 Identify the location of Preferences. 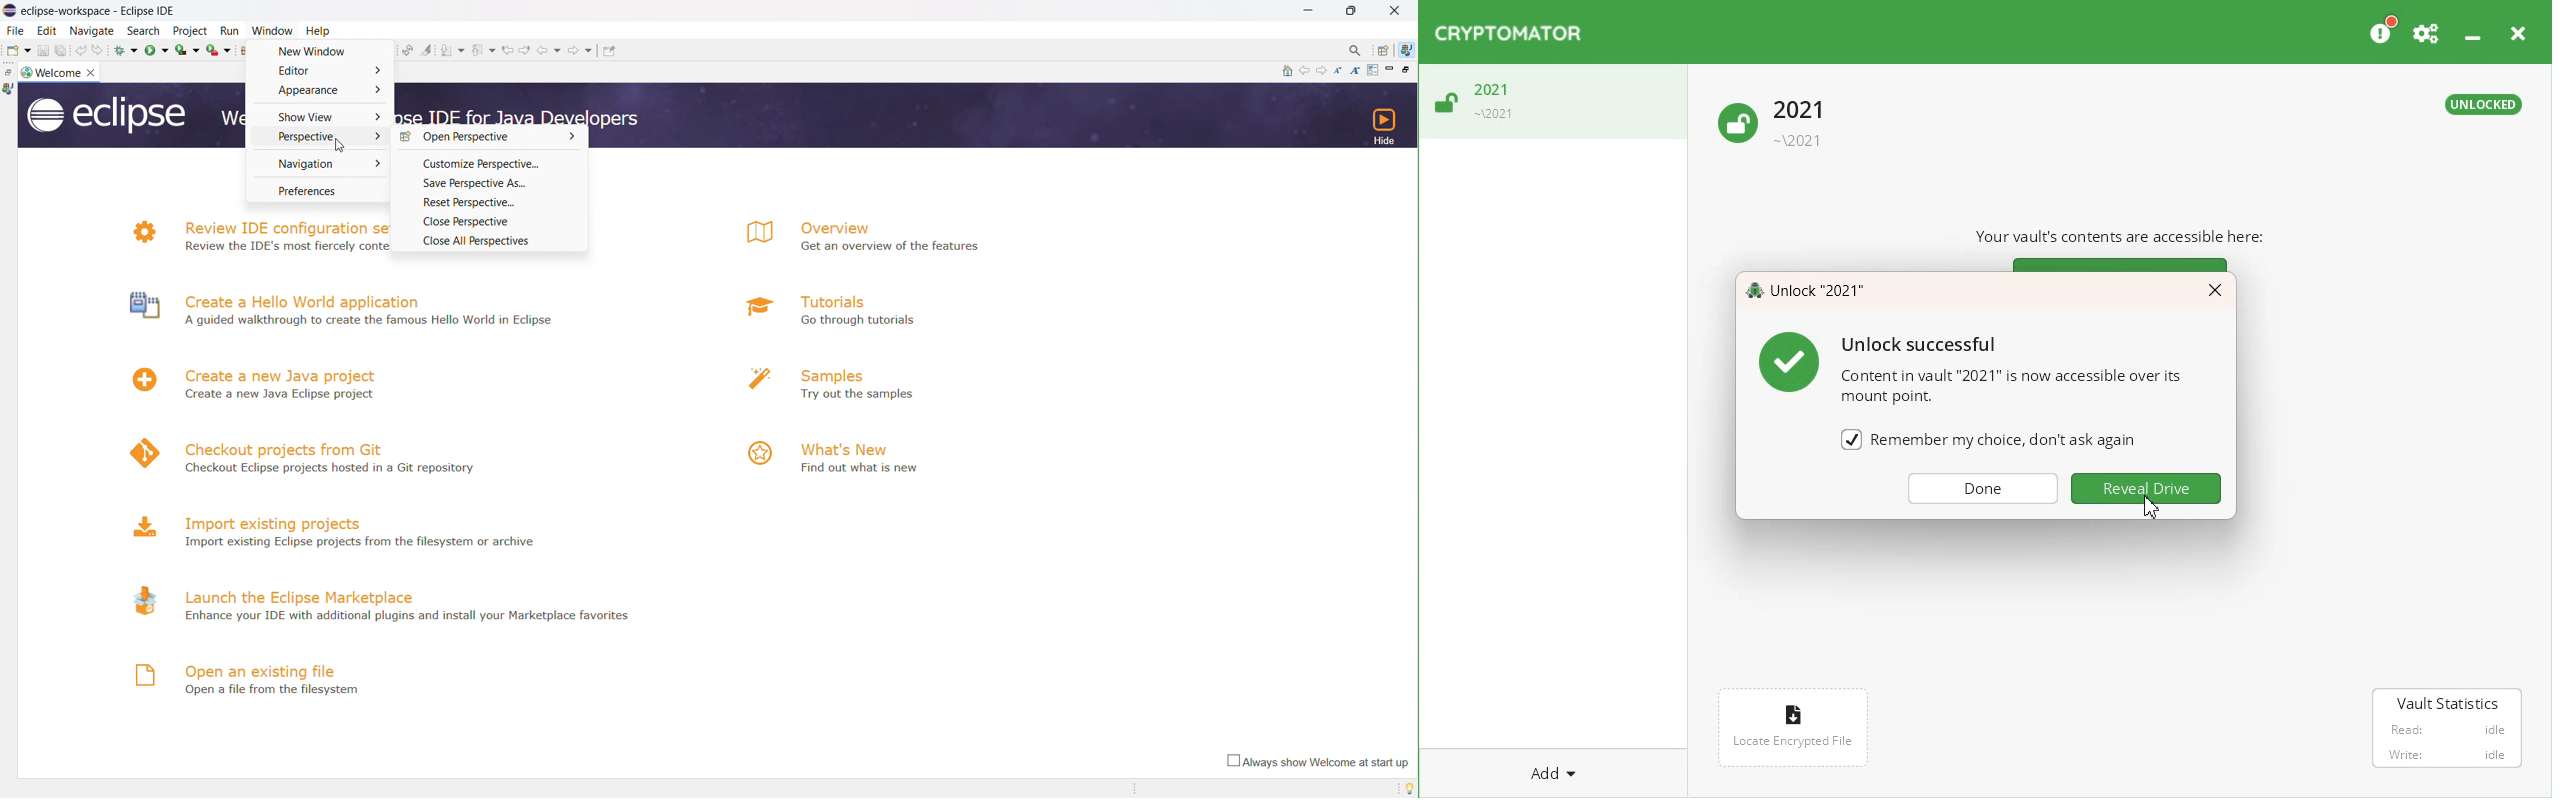
(2427, 30).